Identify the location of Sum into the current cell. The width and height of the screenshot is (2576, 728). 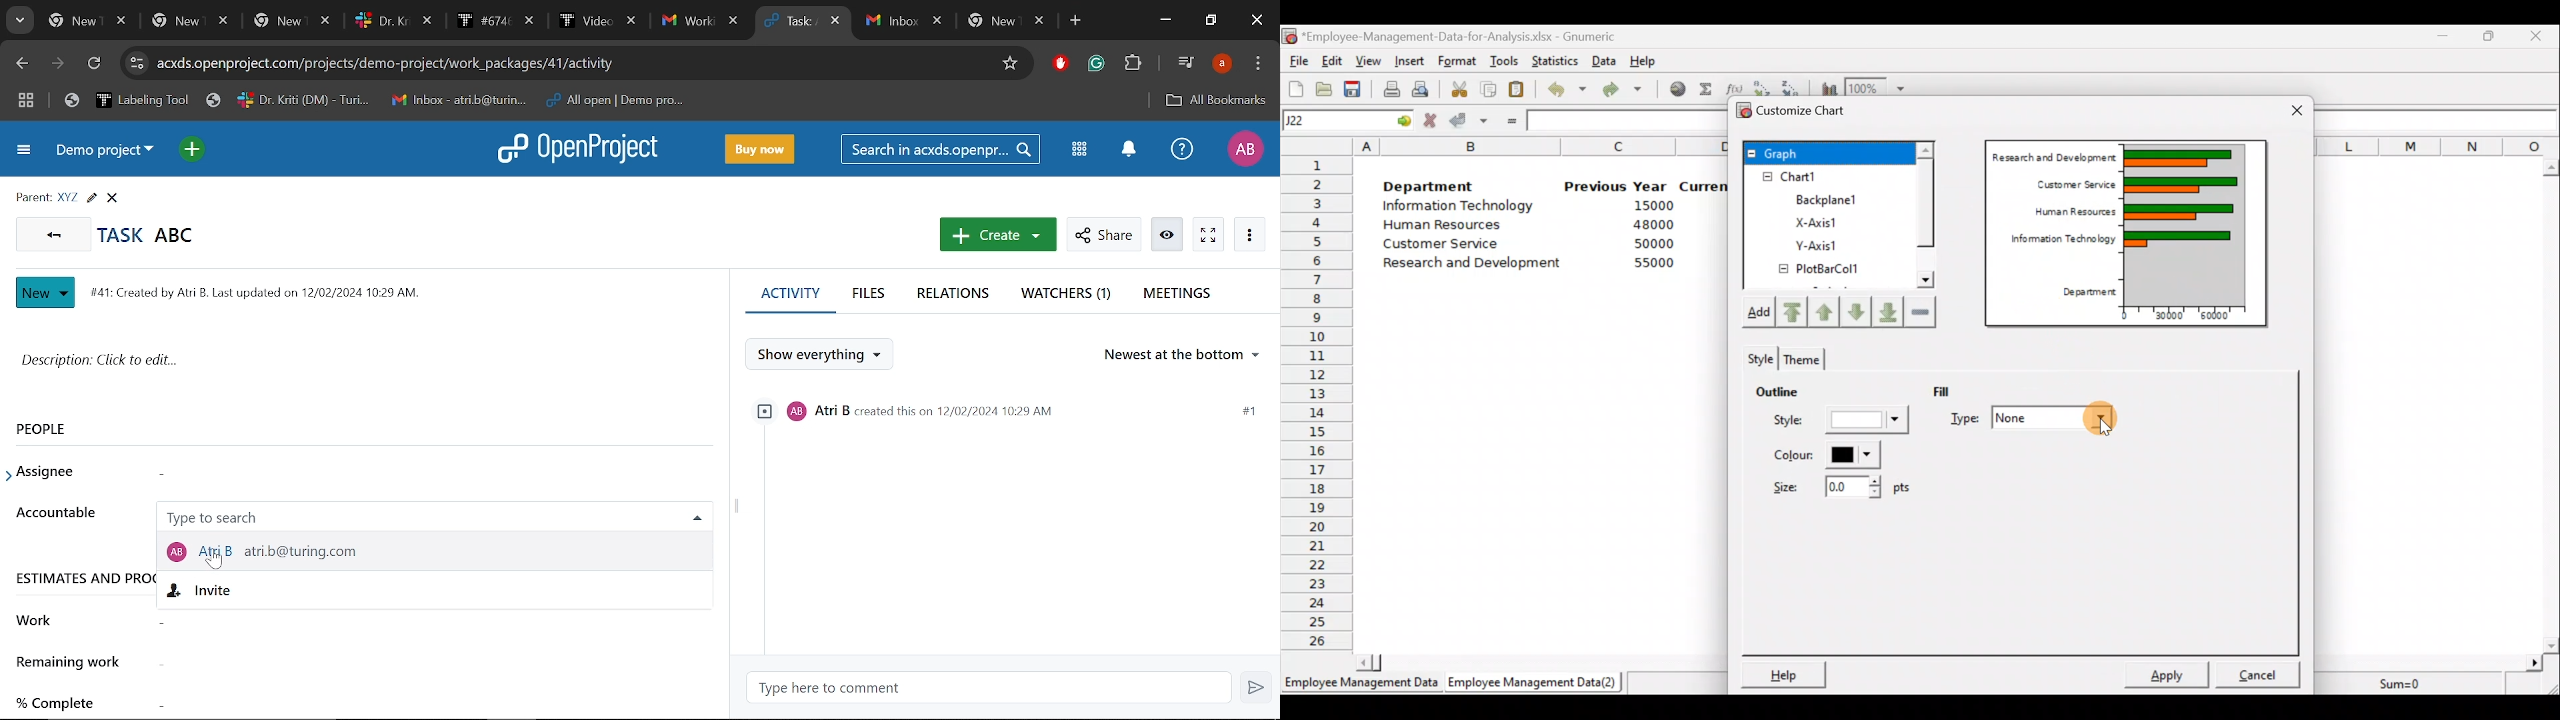
(1707, 92).